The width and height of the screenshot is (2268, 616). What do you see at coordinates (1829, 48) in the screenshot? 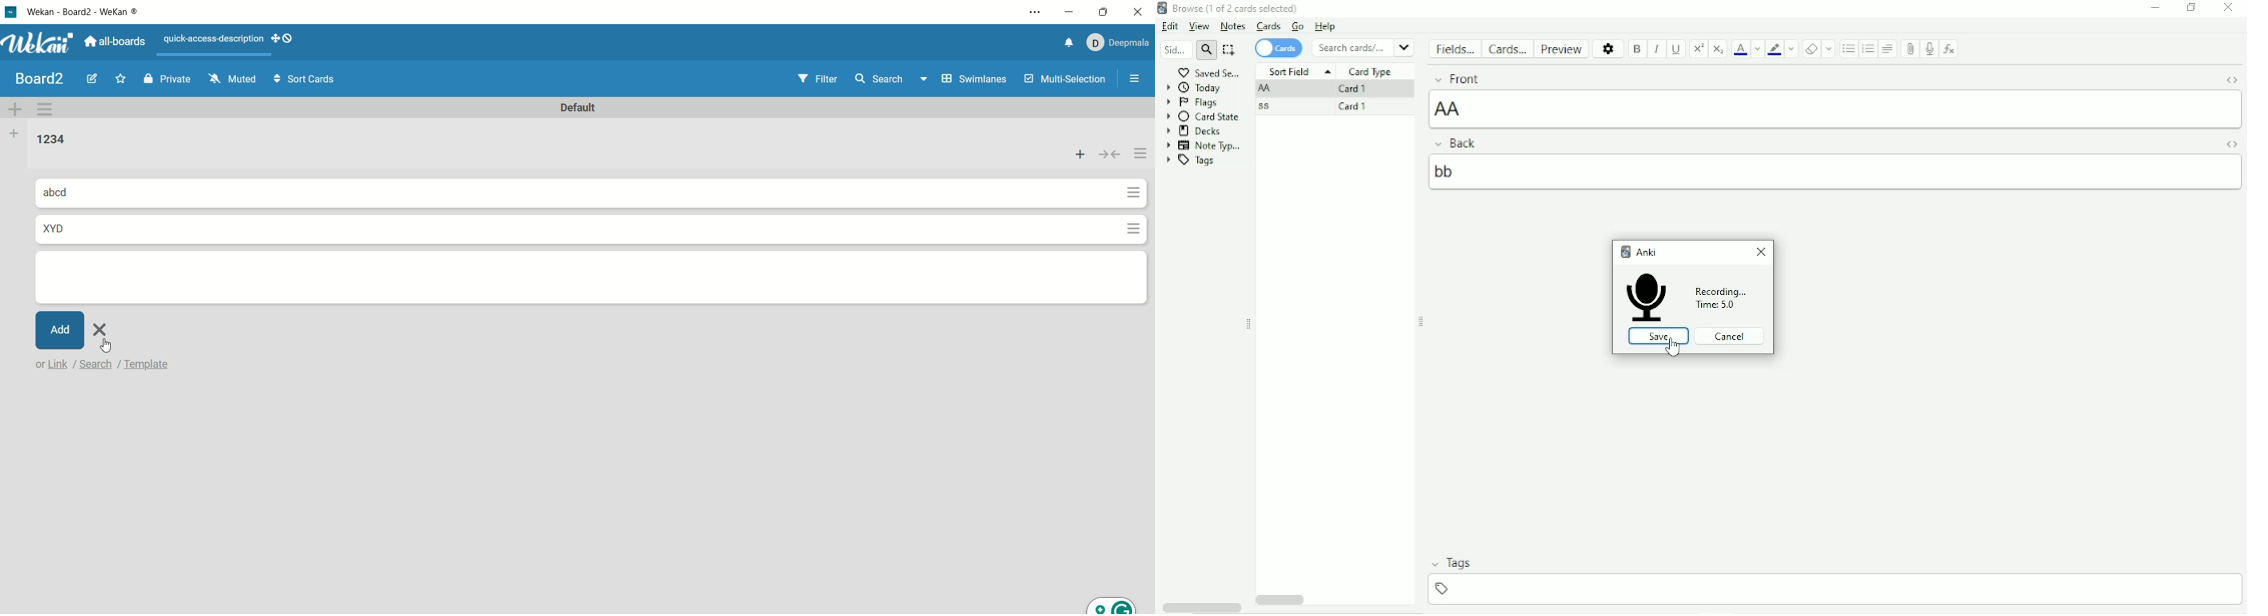
I see `Select formatting to remove` at bounding box center [1829, 48].